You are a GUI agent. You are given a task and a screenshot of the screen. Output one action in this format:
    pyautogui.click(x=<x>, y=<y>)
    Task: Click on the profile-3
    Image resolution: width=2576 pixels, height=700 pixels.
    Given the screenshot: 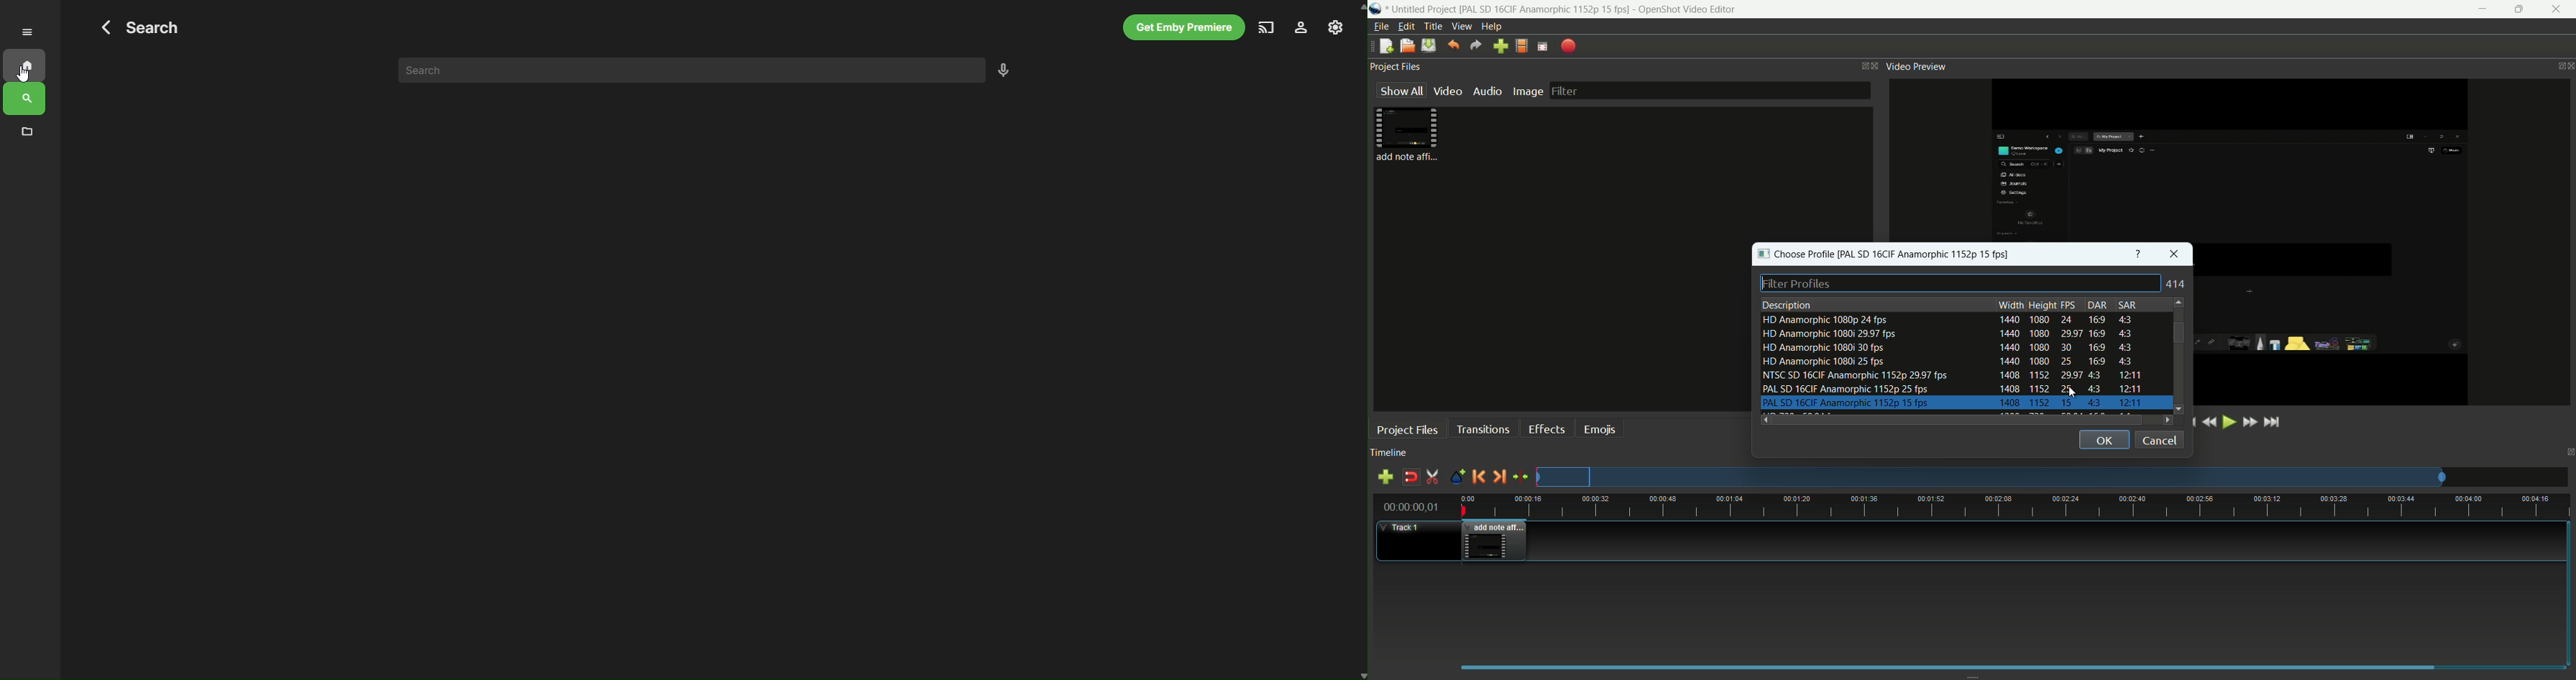 What is the action you would take?
    pyautogui.click(x=1948, y=348)
    